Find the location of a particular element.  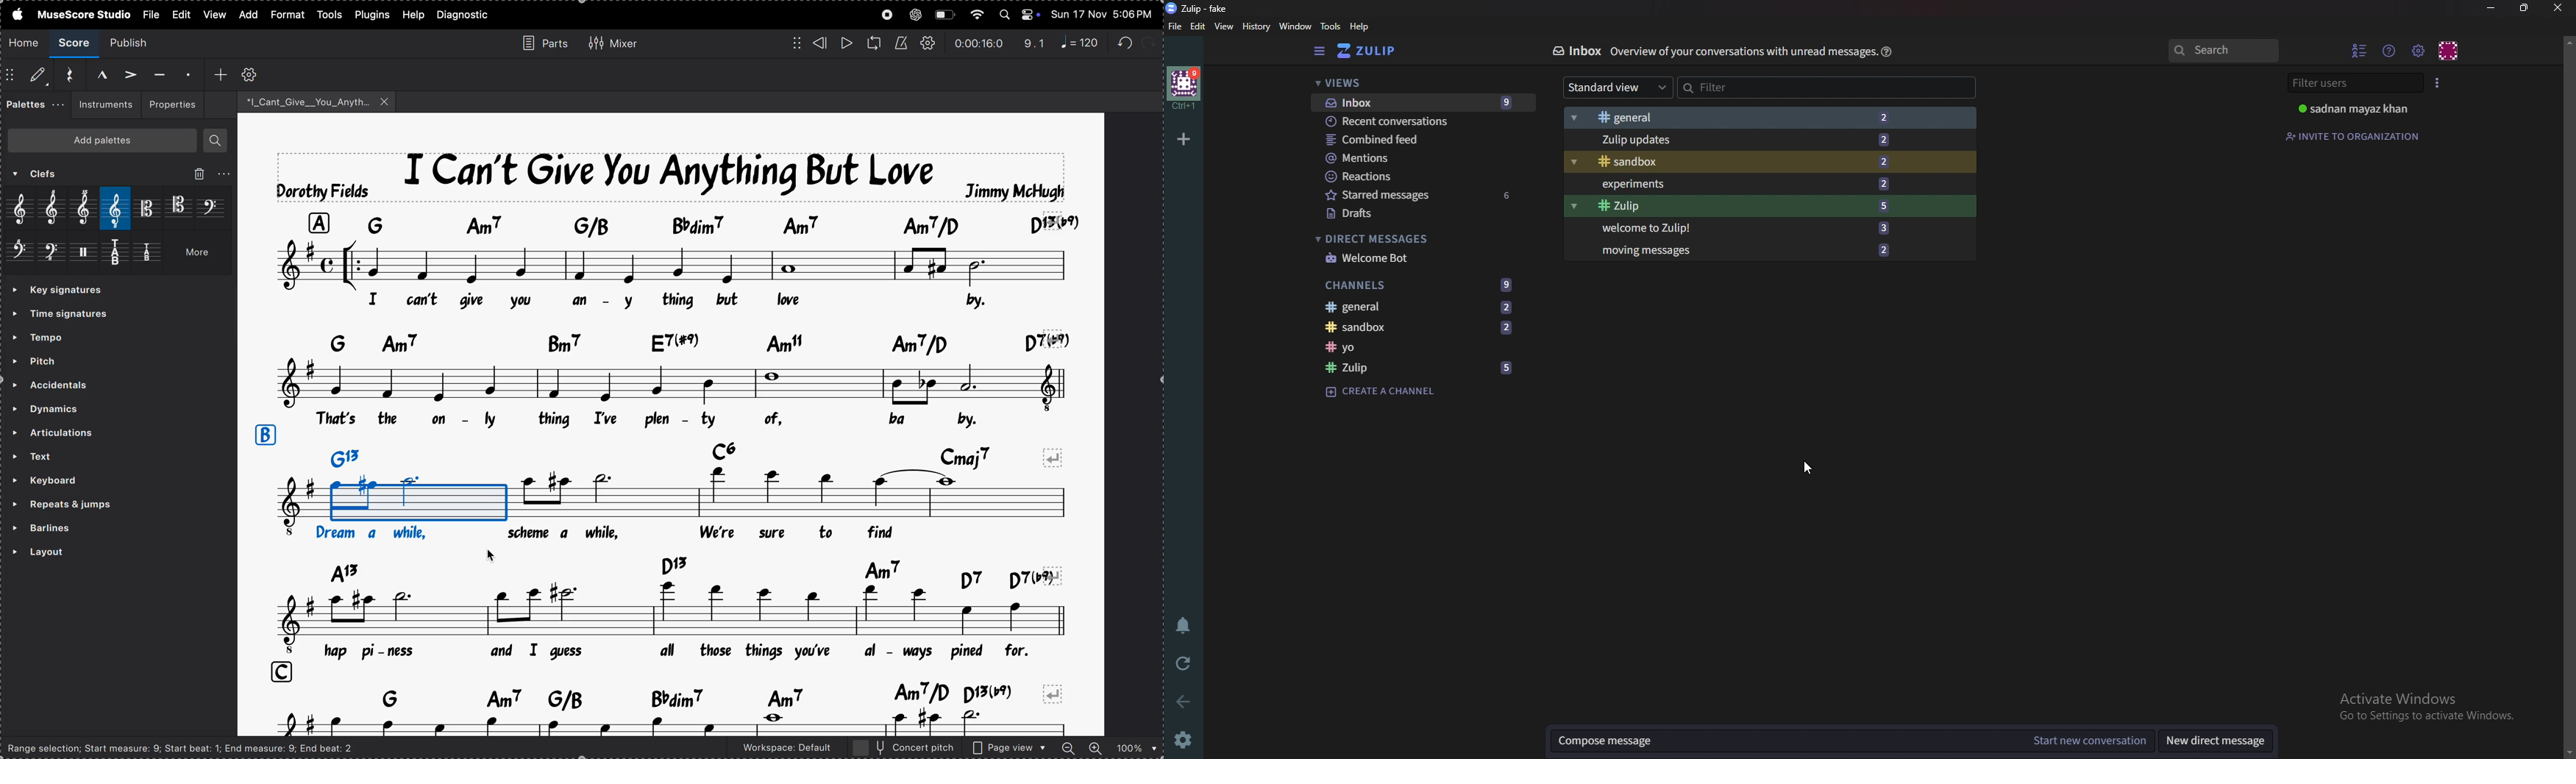

Moving messages is located at coordinates (1748, 251).